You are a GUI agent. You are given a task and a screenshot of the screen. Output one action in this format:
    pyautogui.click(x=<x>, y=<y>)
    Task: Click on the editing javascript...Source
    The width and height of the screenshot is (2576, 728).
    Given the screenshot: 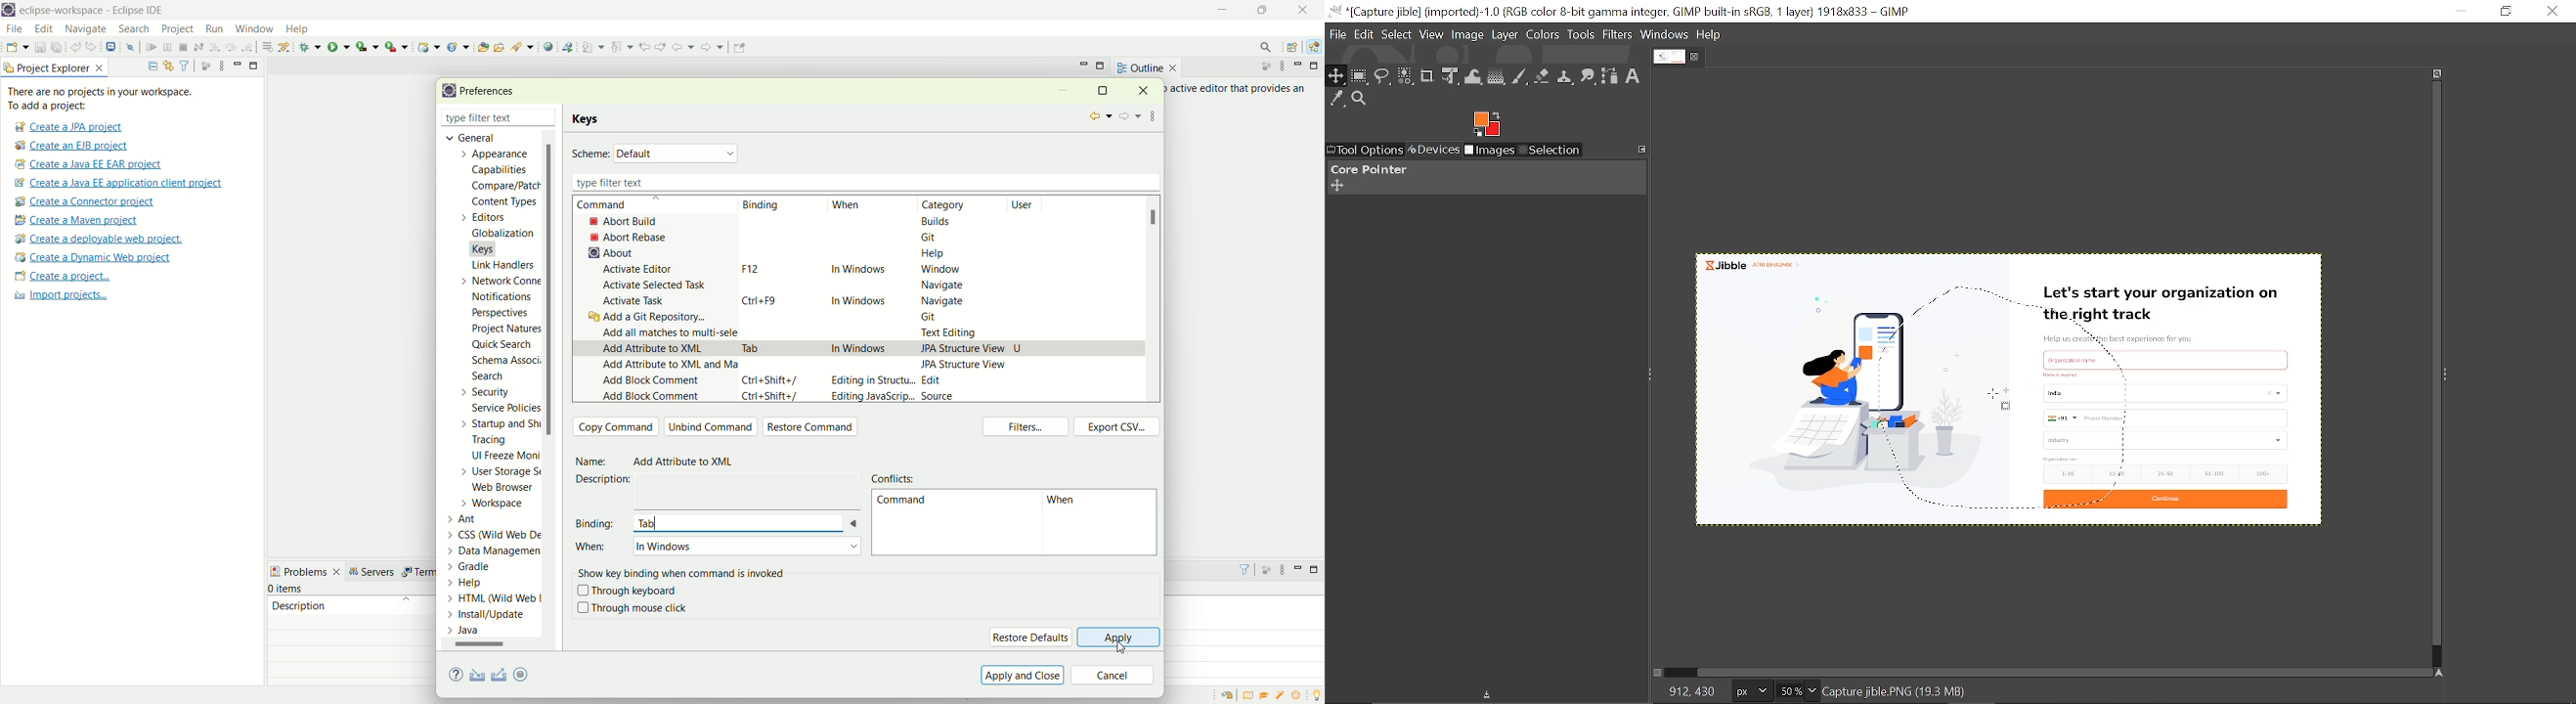 What is the action you would take?
    pyautogui.click(x=892, y=397)
    